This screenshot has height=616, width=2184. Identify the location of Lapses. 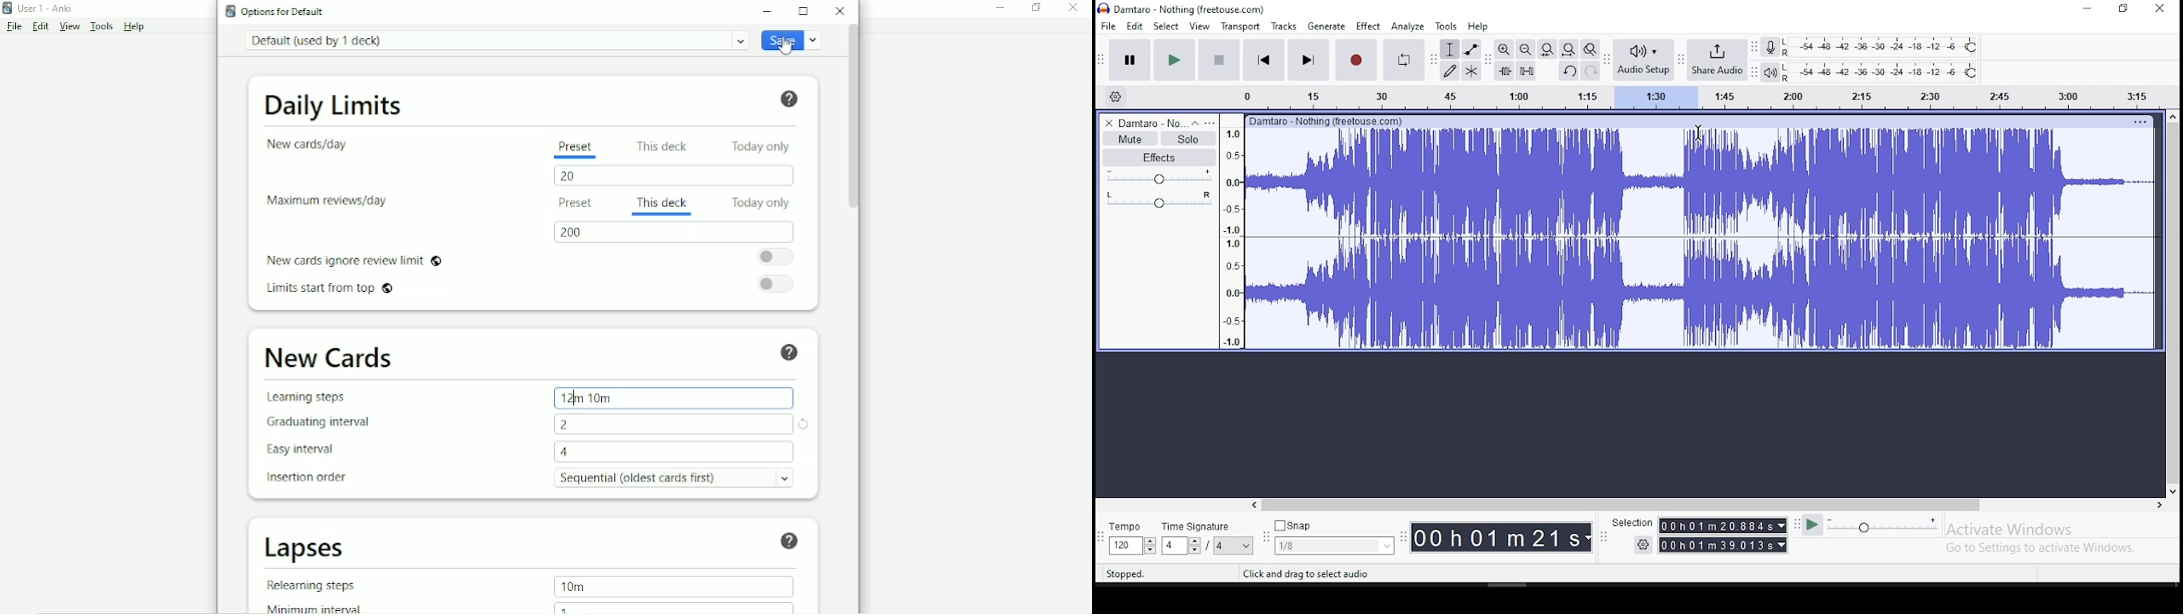
(308, 549).